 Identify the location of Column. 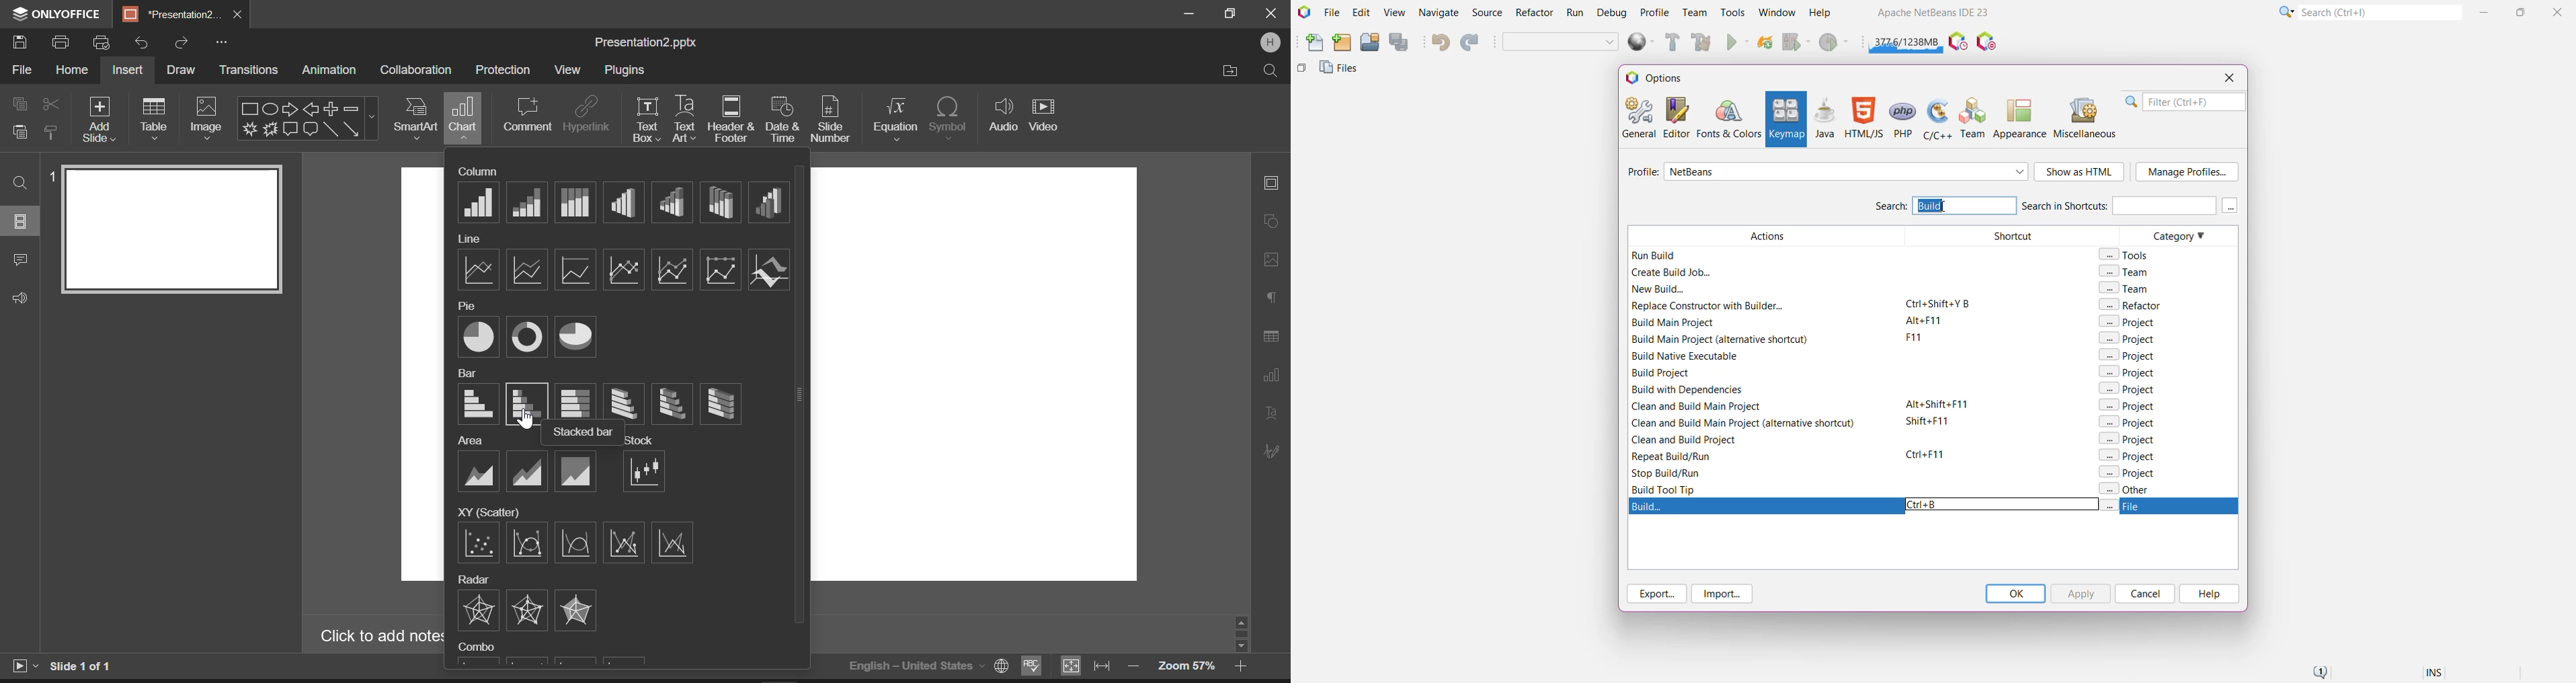
(477, 171).